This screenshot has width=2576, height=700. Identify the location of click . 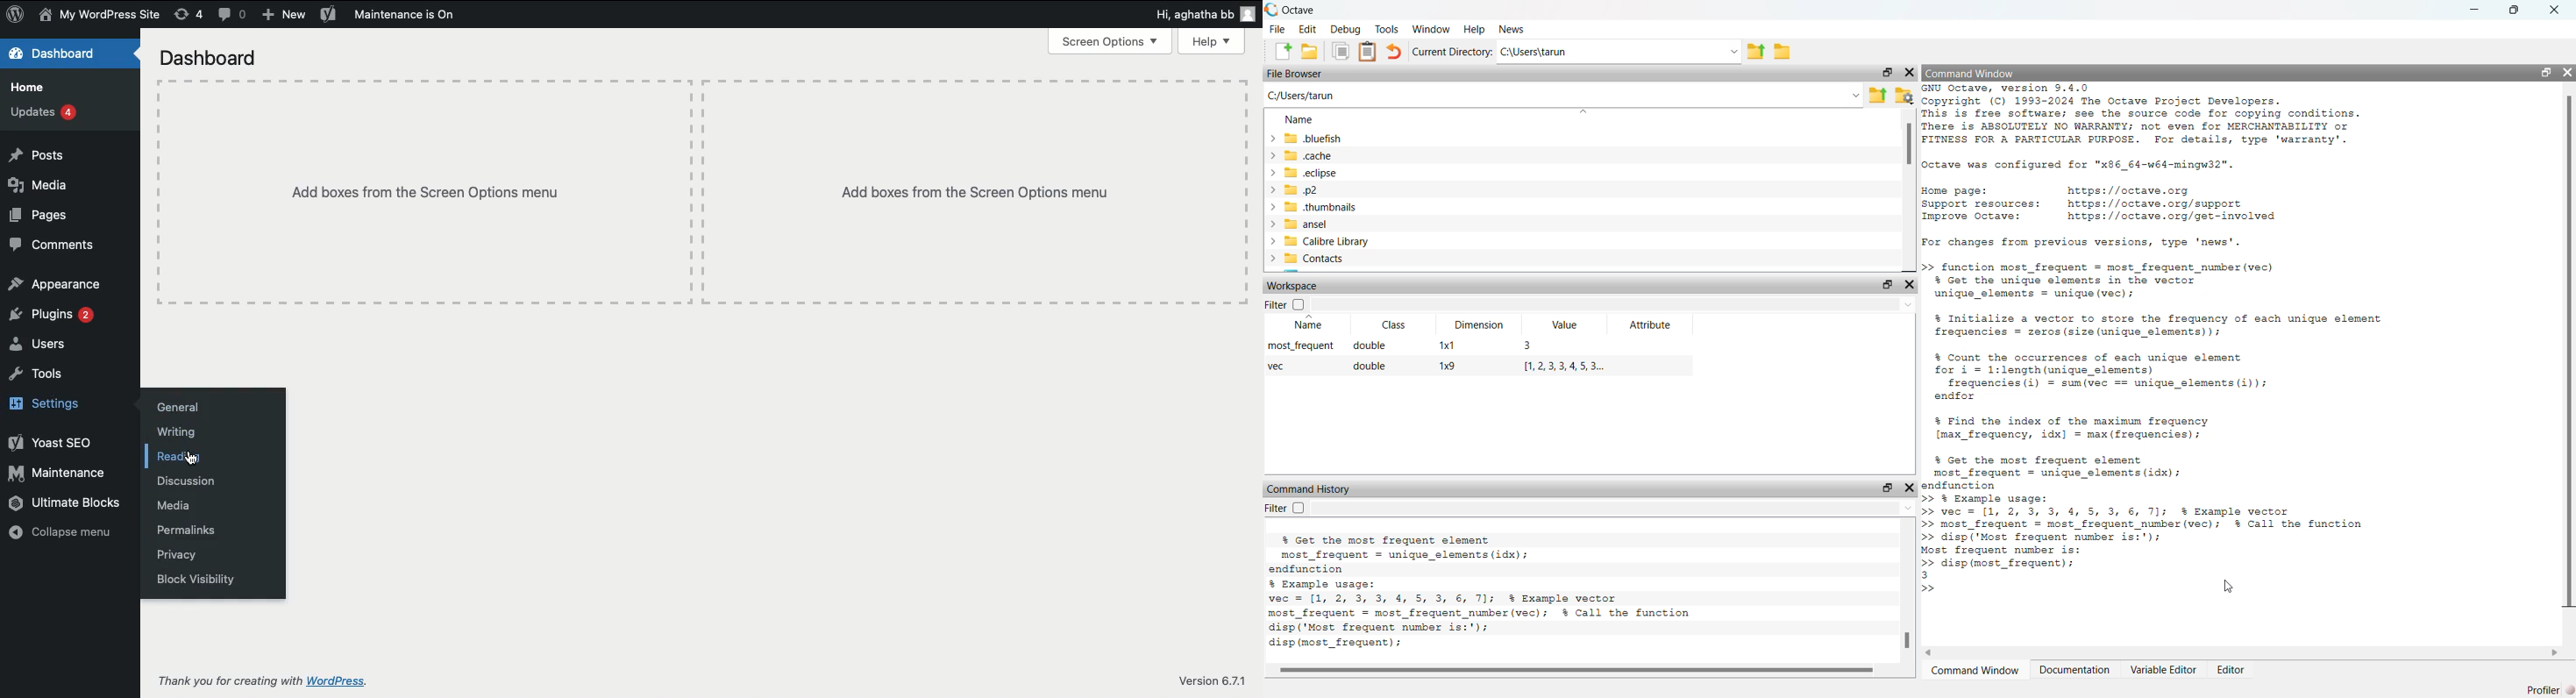
(189, 456).